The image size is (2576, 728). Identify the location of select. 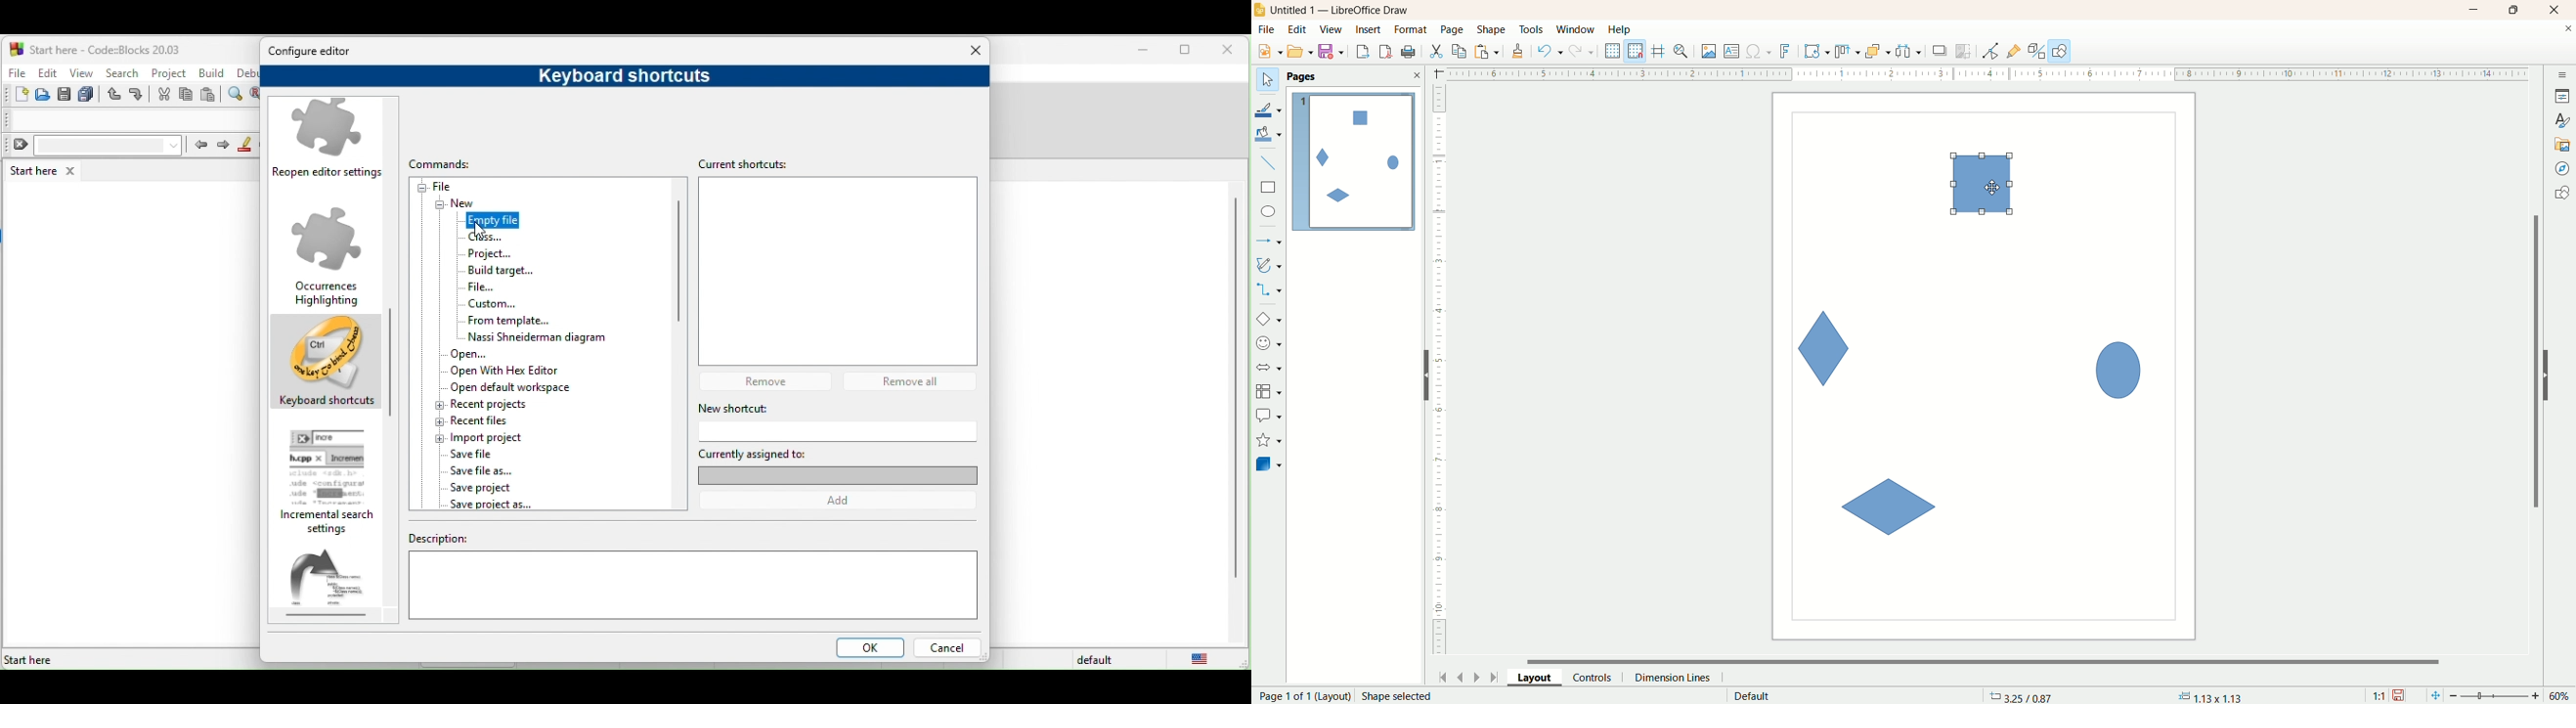
(1267, 80).